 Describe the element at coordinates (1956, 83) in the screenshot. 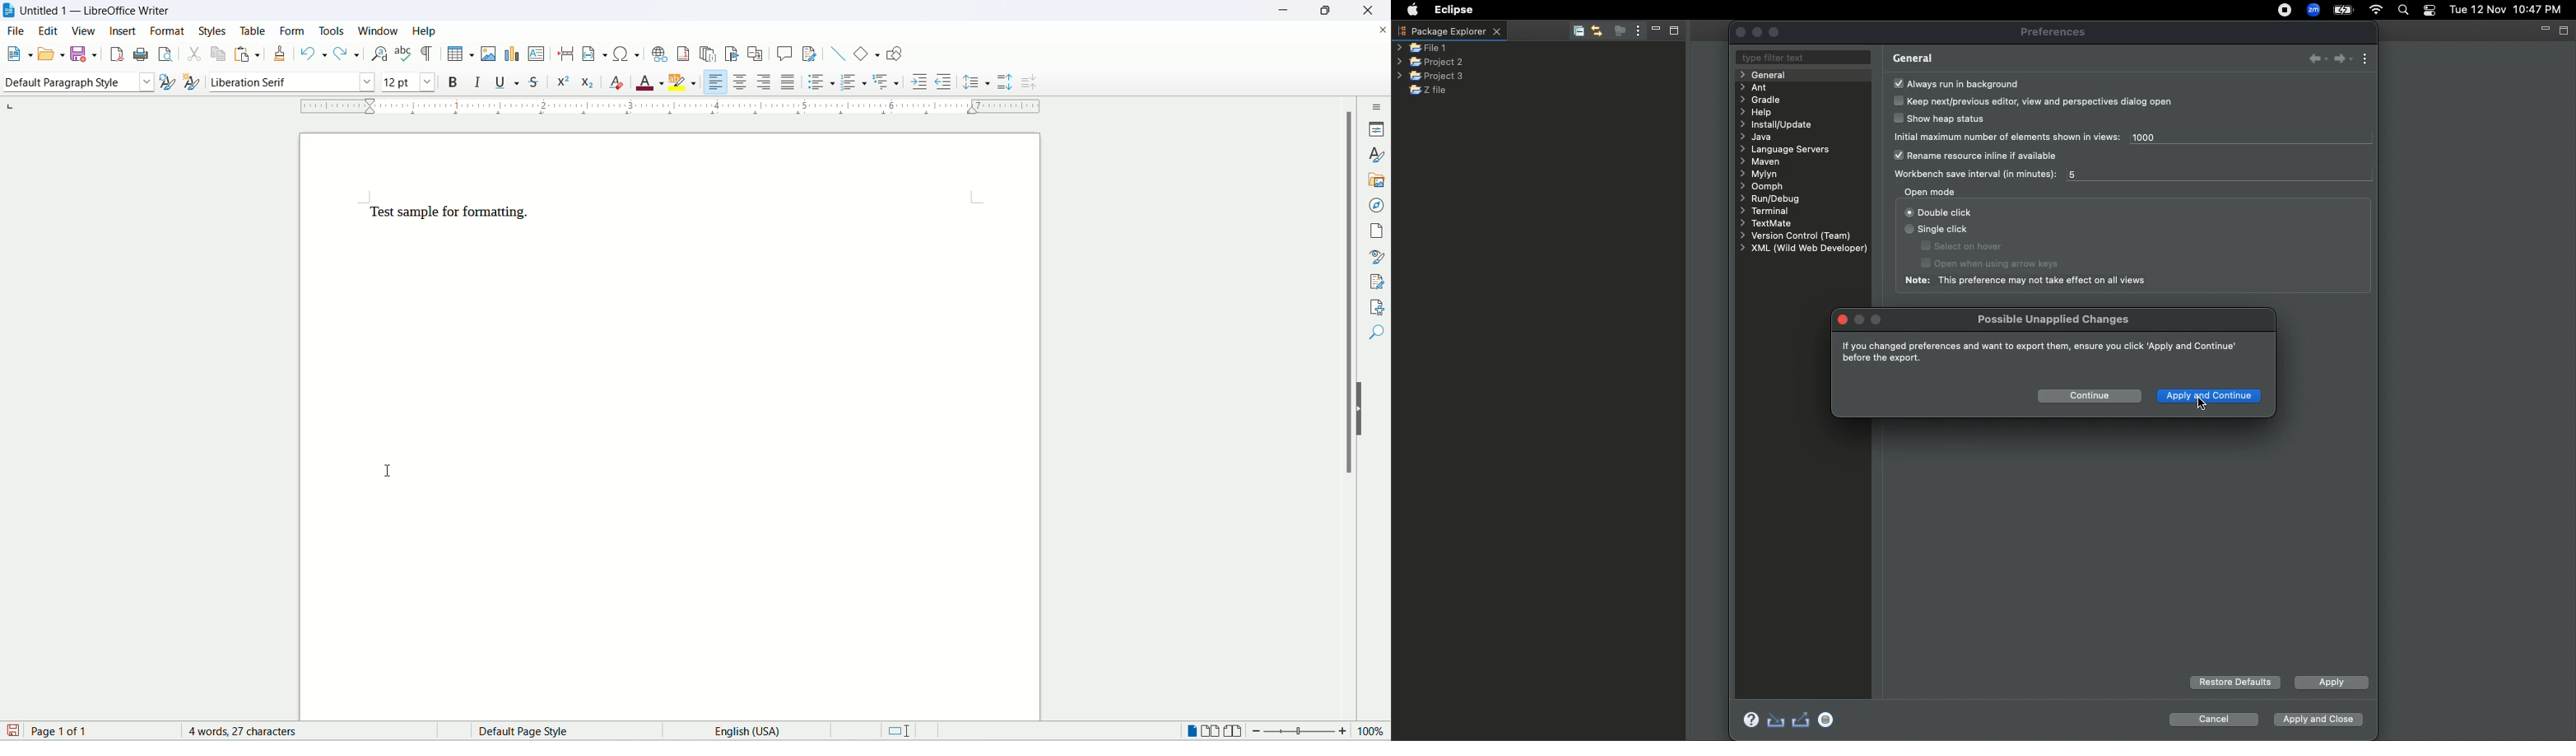

I see `Always run in background` at that location.